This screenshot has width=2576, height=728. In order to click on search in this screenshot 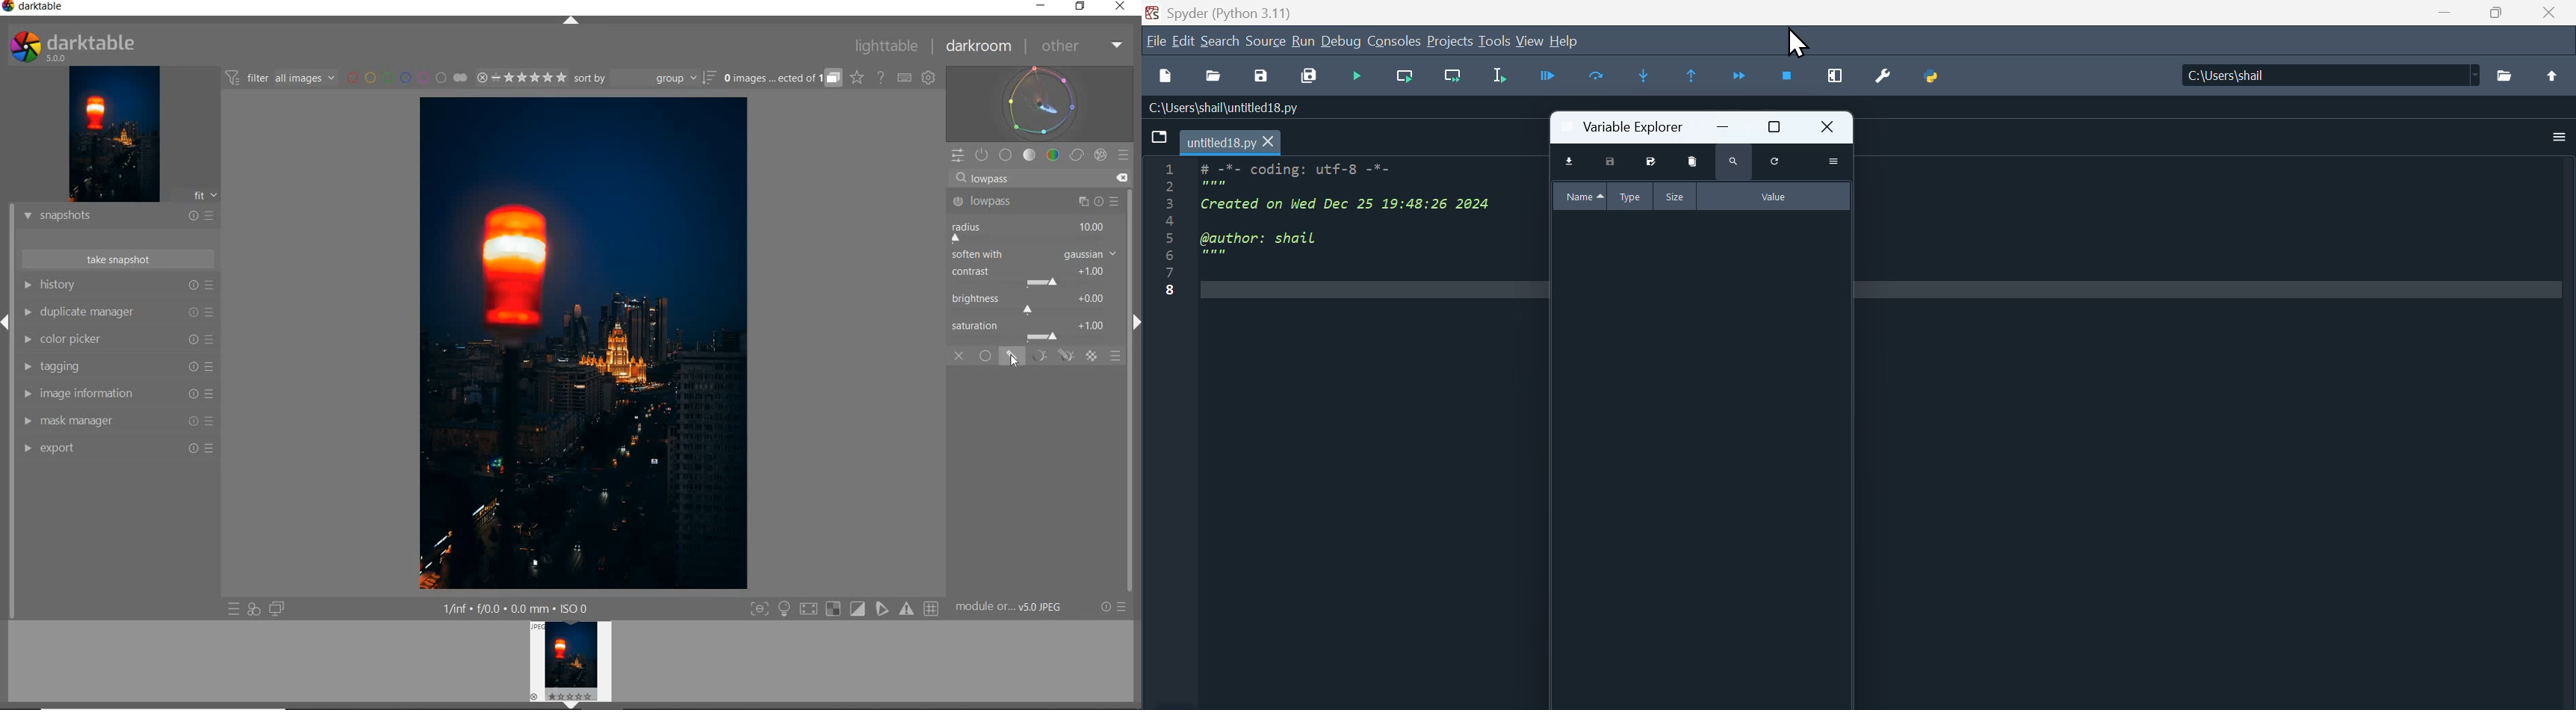, I will do `click(1733, 163)`.